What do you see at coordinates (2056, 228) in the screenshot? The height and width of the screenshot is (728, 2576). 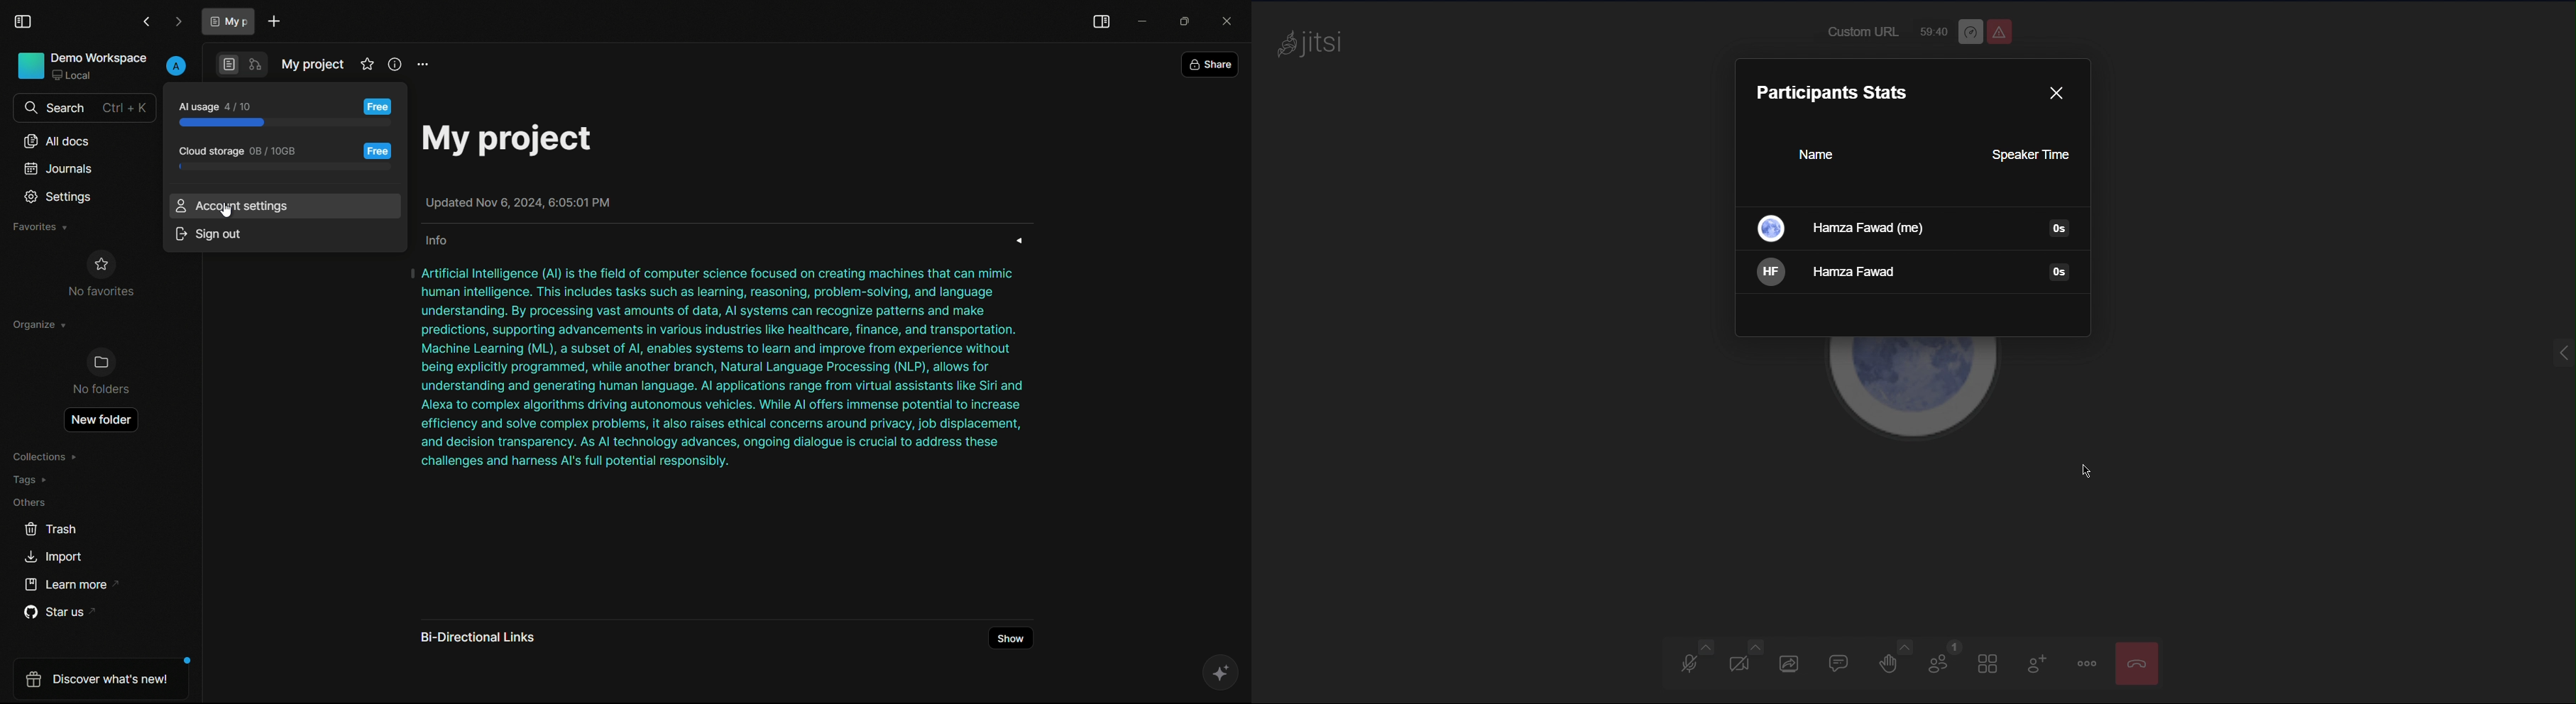 I see `Information` at bounding box center [2056, 228].